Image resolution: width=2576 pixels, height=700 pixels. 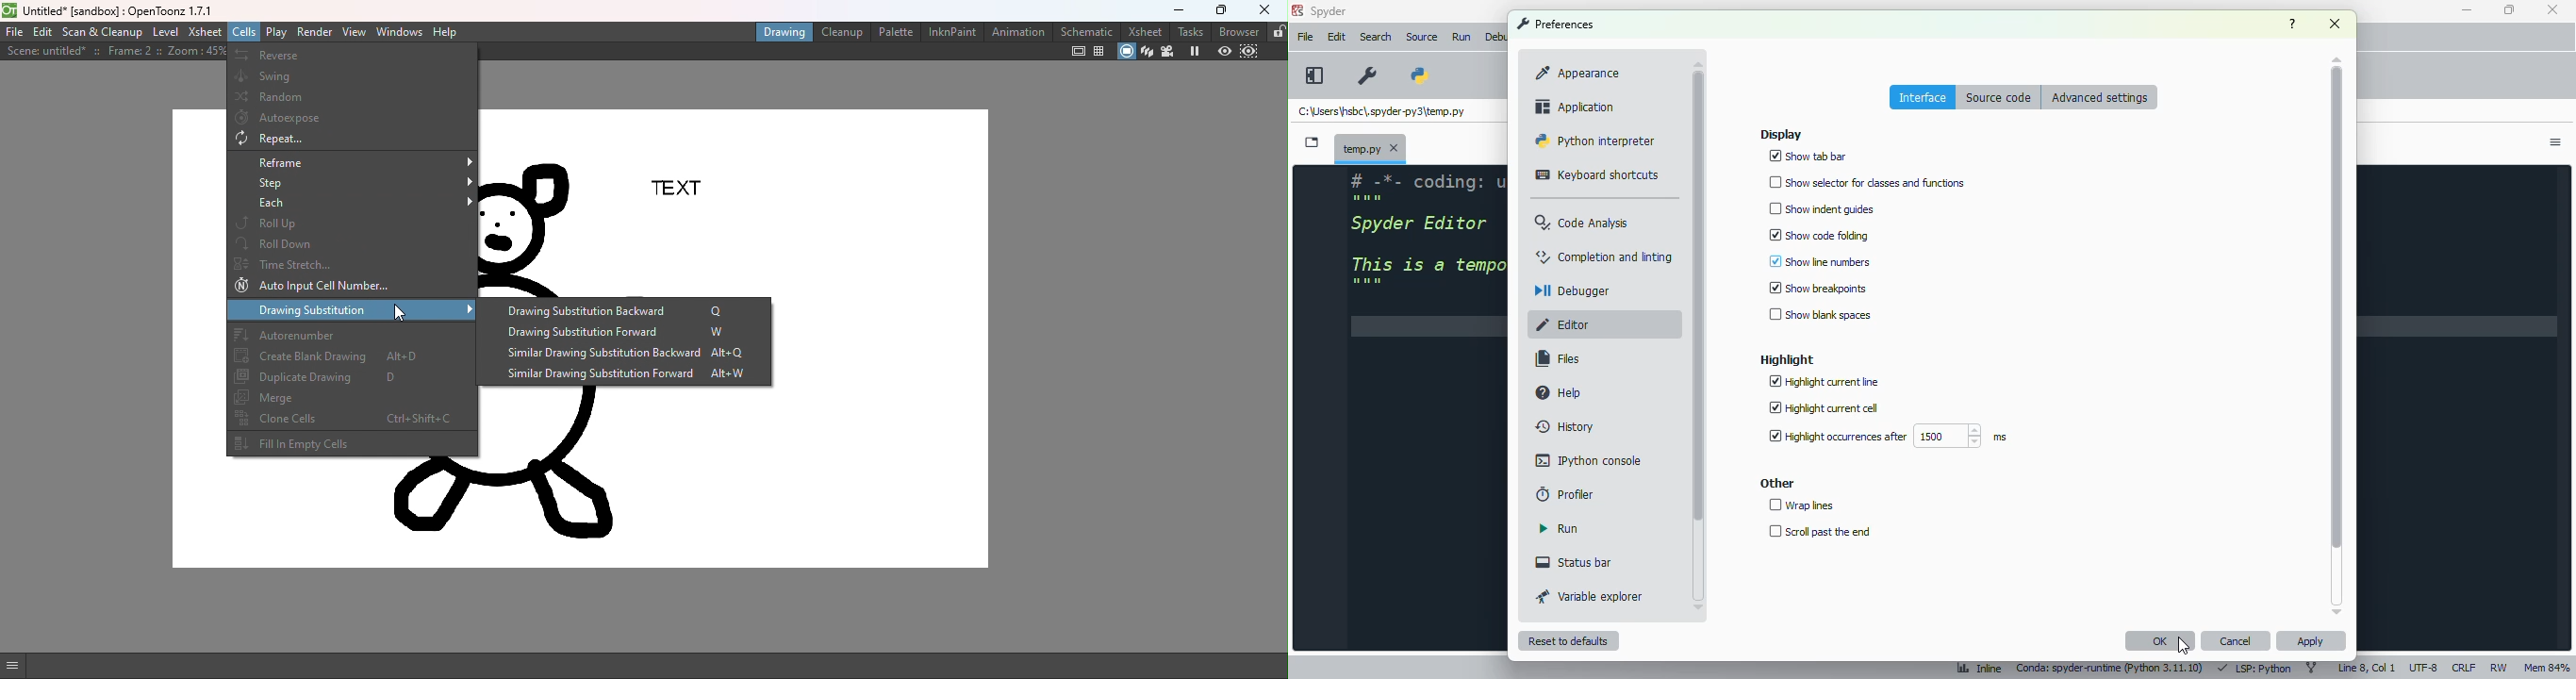 What do you see at coordinates (1822, 261) in the screenshot?
I see `show line numbers selected` at bounding box center [1822, 261].